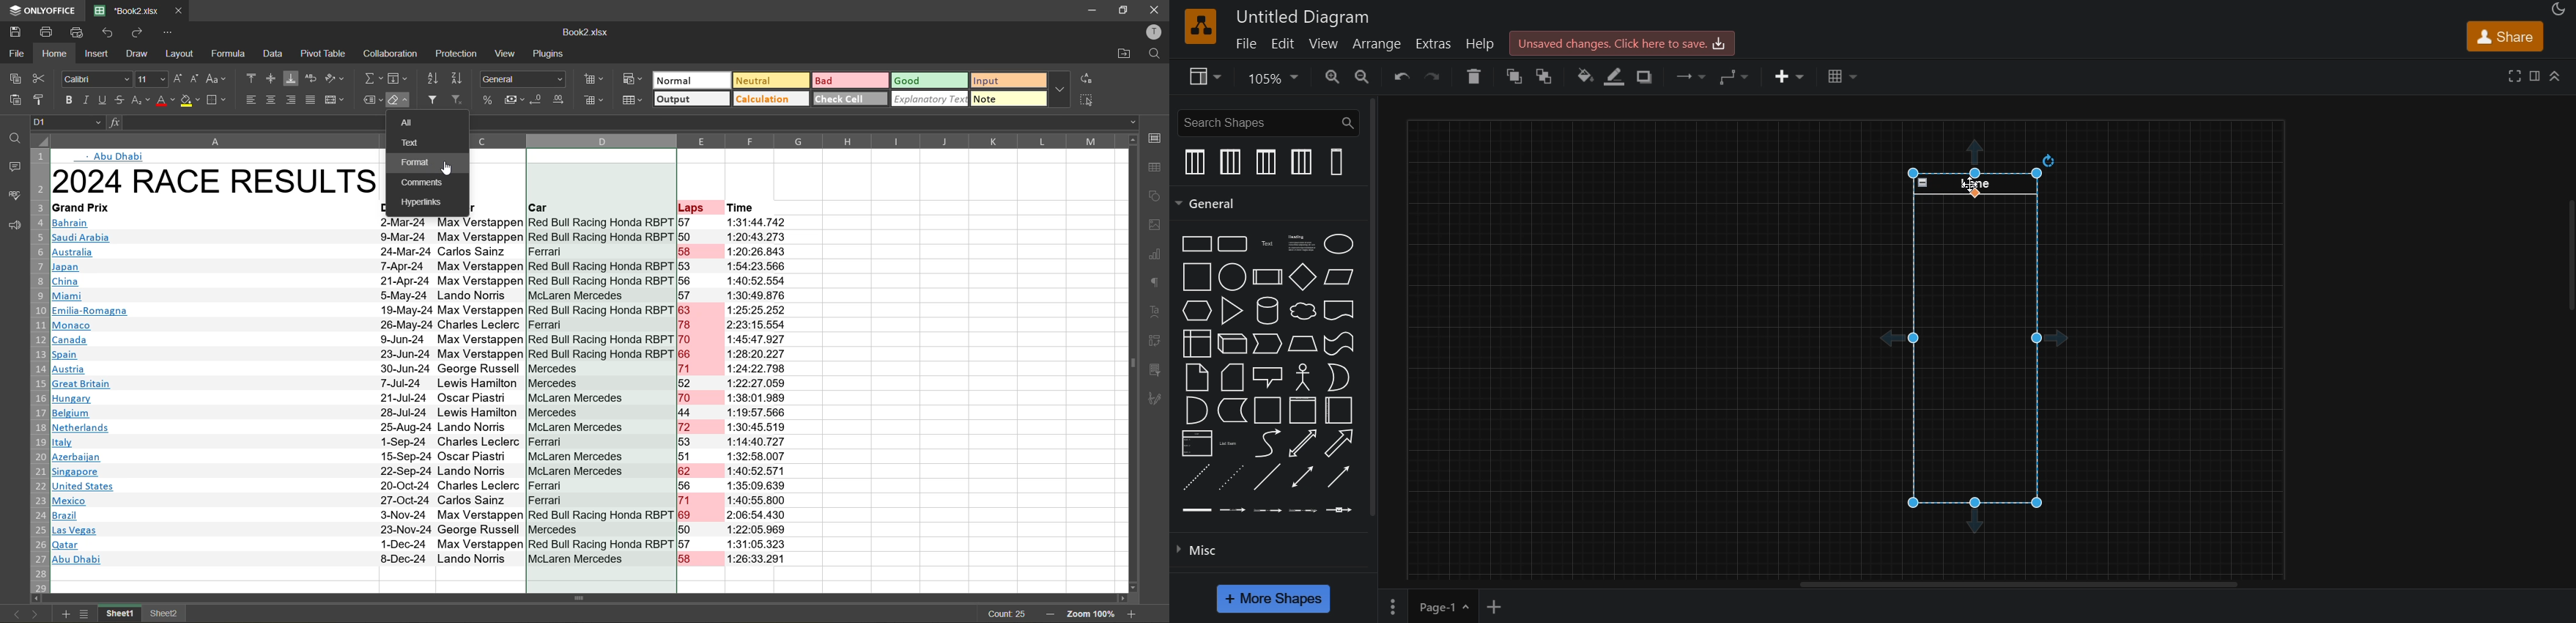 This screenshot has height=644, width=2576. I want to click on justified, so click(311, 100).